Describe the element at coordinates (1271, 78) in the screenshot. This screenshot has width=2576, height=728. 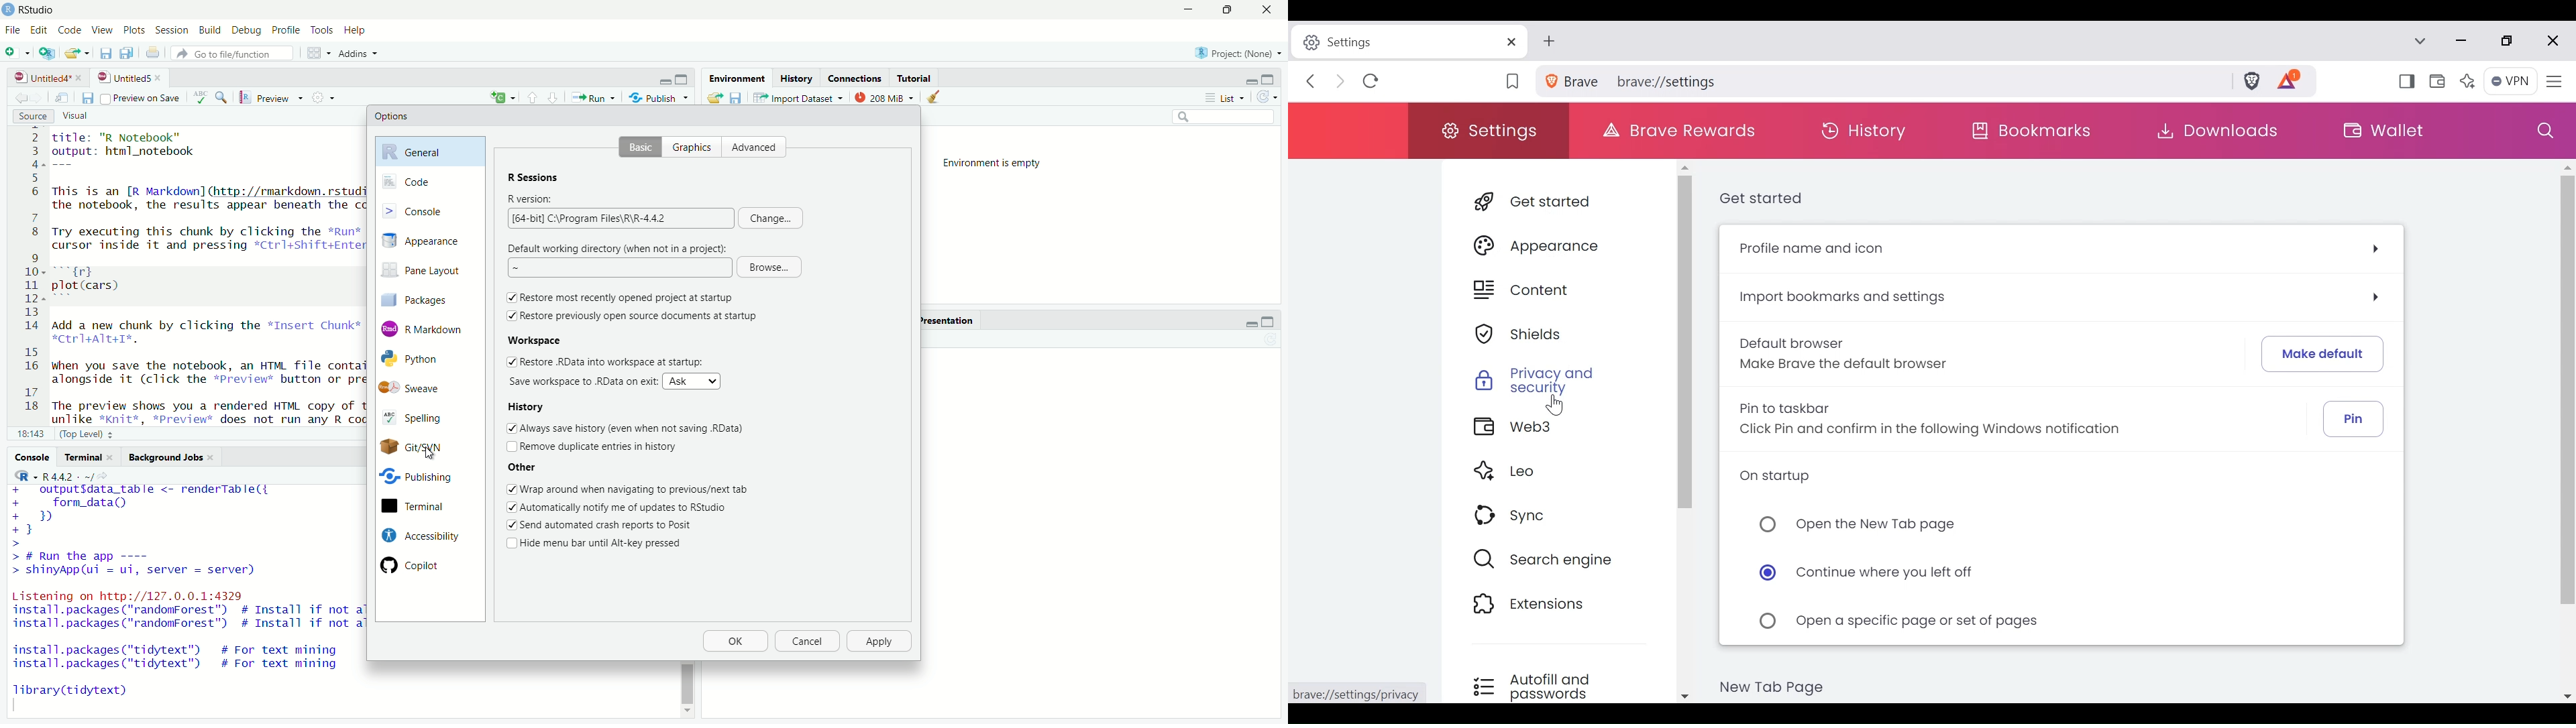
I see `maximize` at that location.